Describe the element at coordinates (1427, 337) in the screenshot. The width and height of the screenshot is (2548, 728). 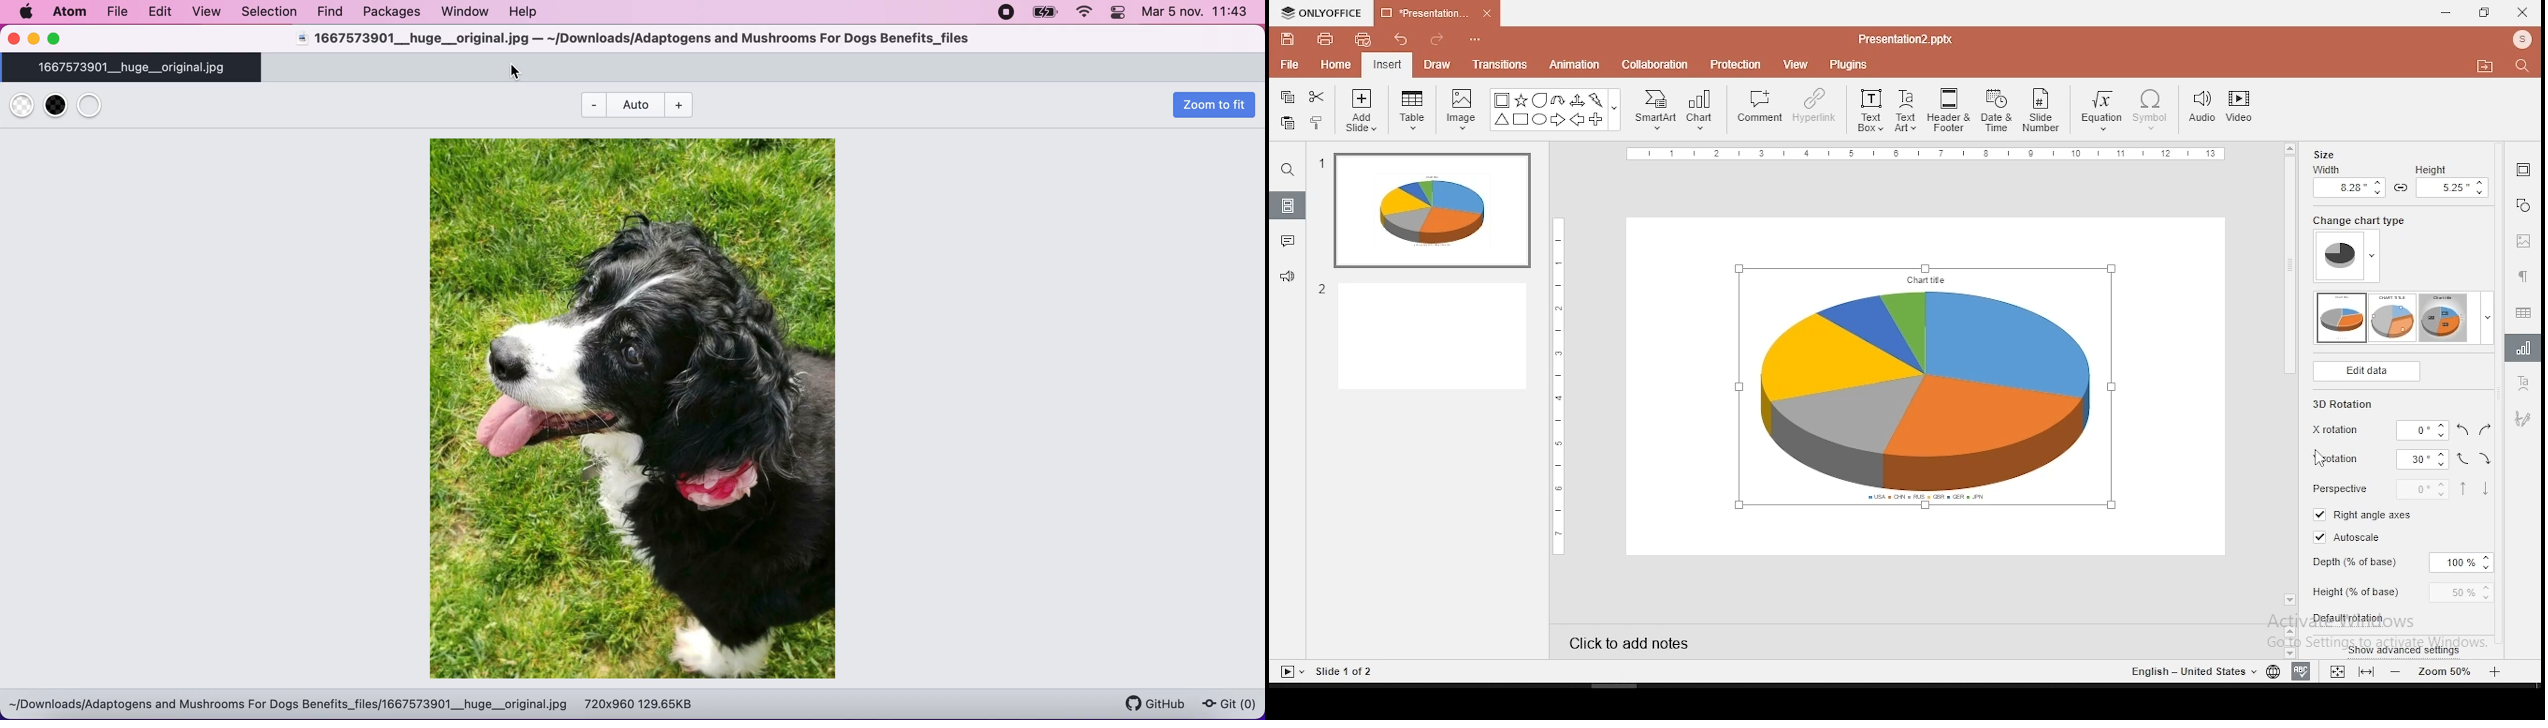
I see `slide 2` at that location.